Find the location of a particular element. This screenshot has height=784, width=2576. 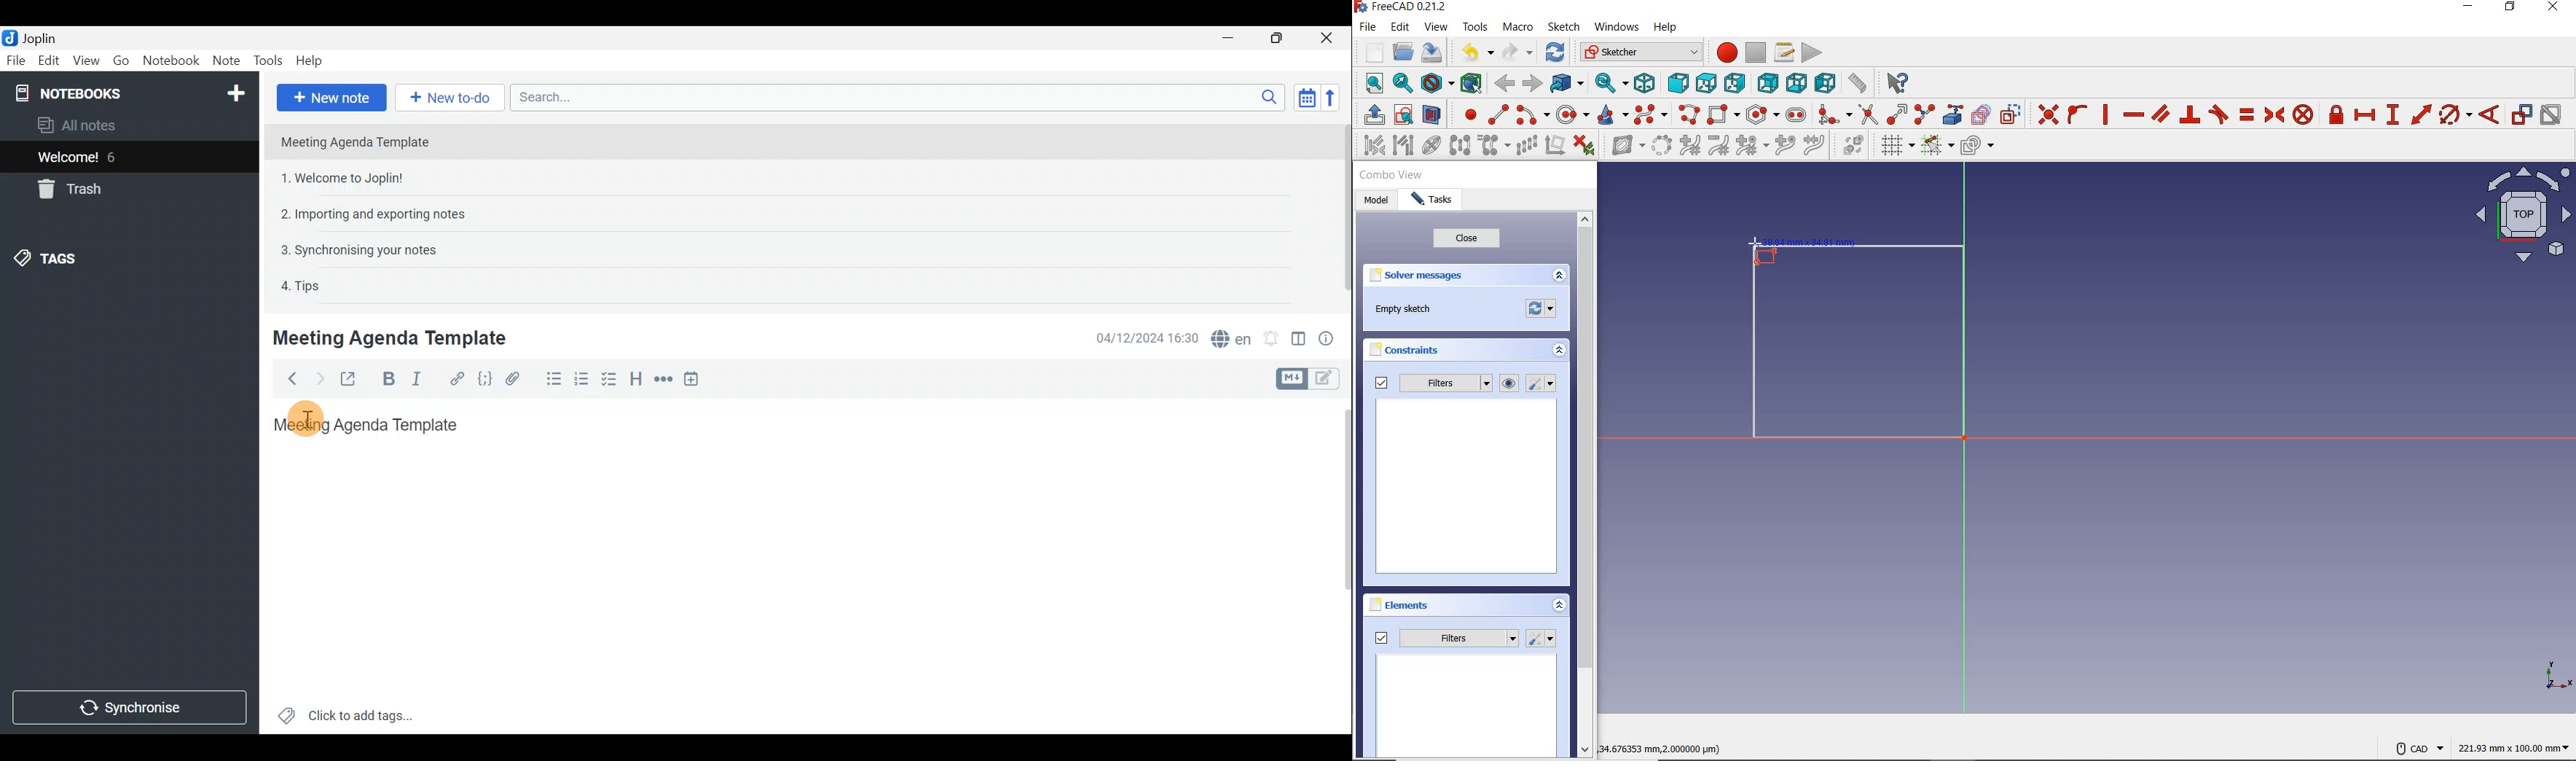

Toggle editors is located at coordinates (1289, 379).